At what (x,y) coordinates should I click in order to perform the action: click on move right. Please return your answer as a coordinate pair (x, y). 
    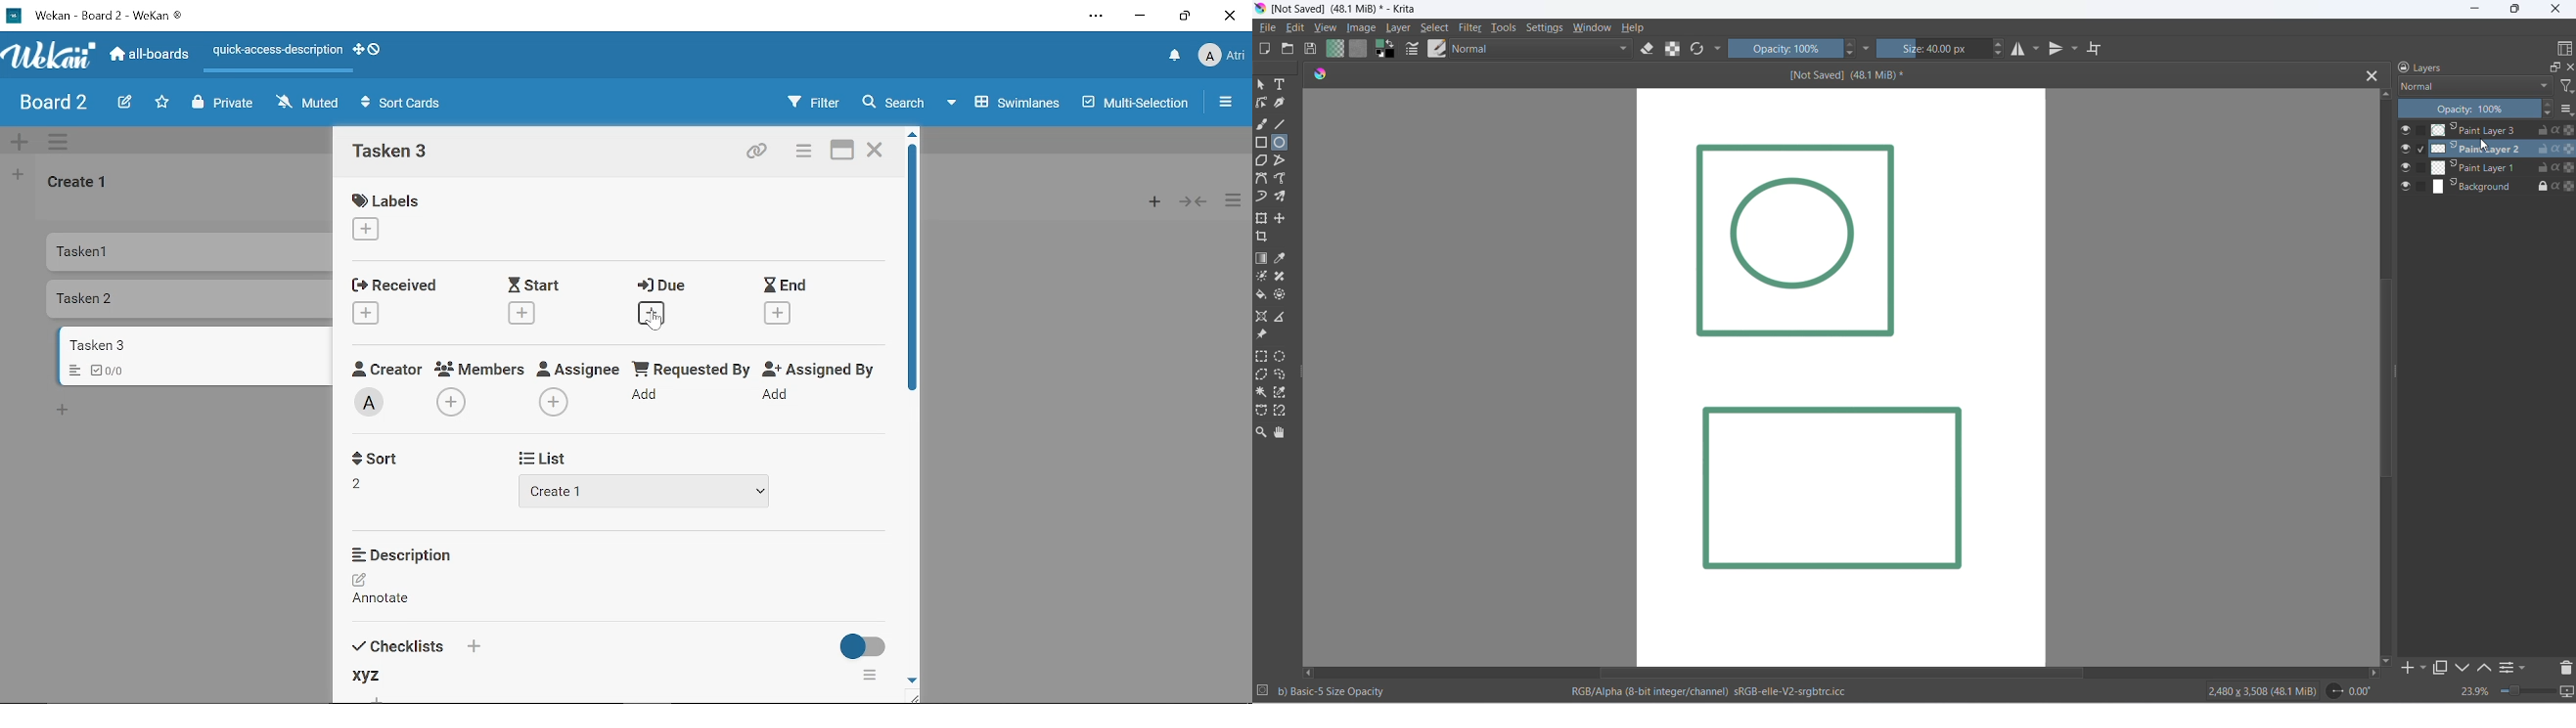
    Looking at the image, I should click on (2373, 674).